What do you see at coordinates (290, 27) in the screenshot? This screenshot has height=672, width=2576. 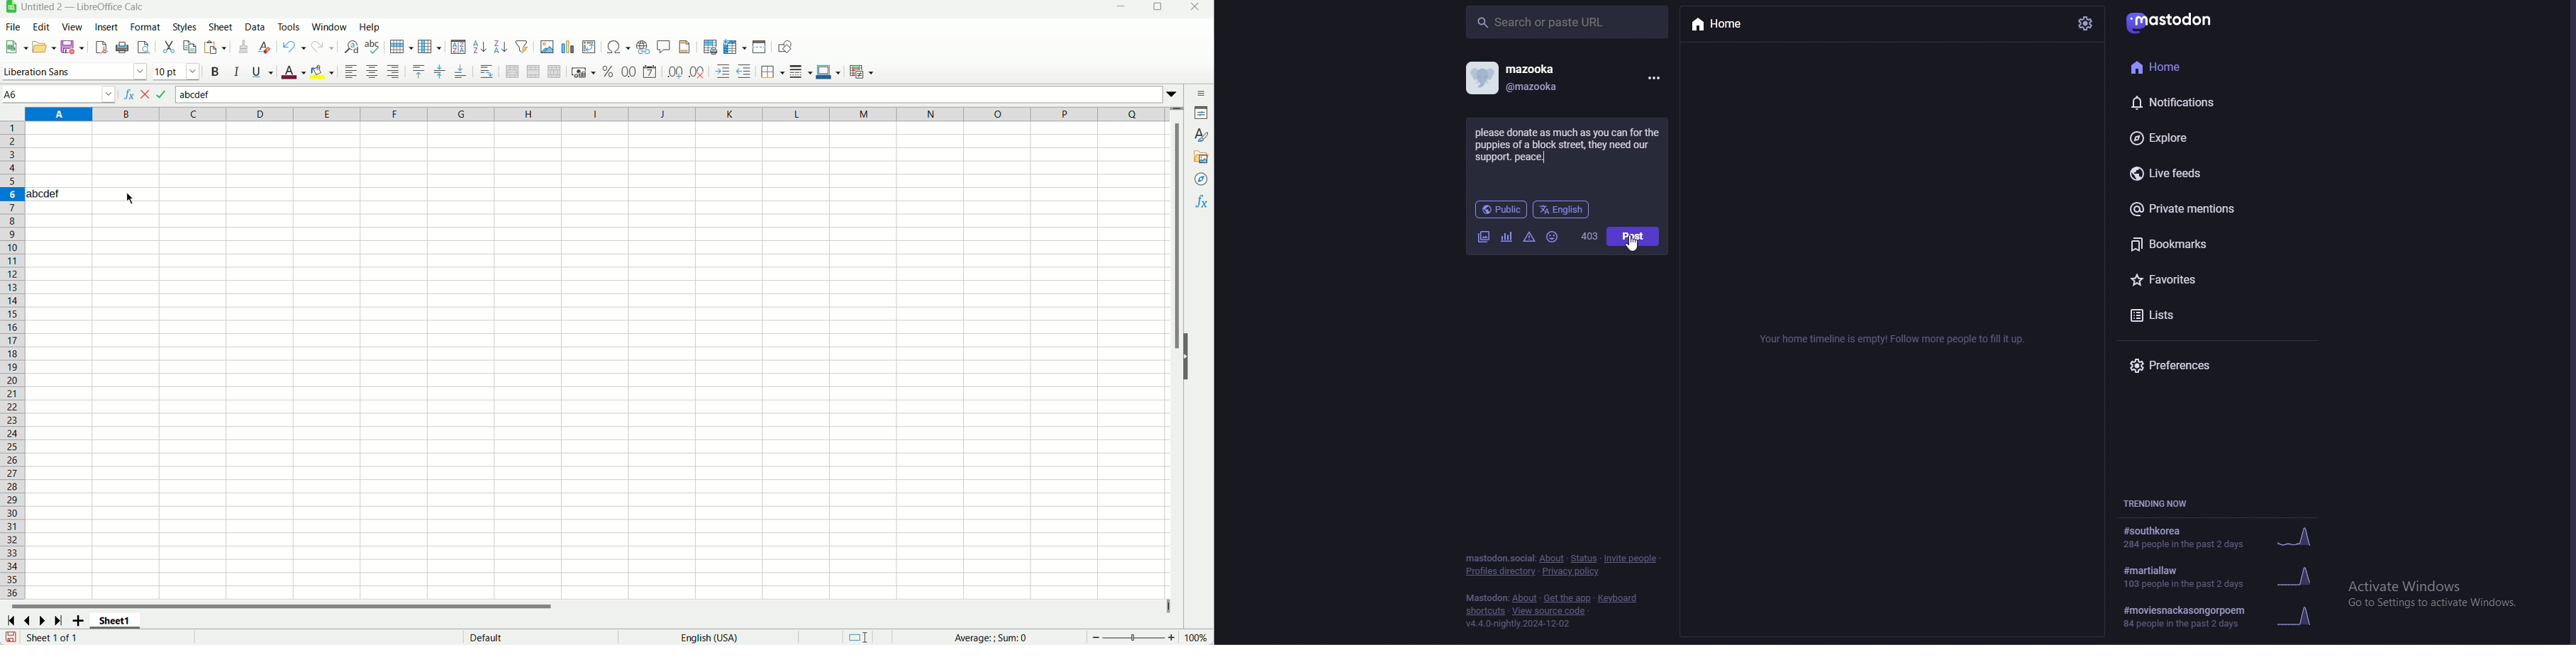 I see `tools` at bounding box center [290, 27].